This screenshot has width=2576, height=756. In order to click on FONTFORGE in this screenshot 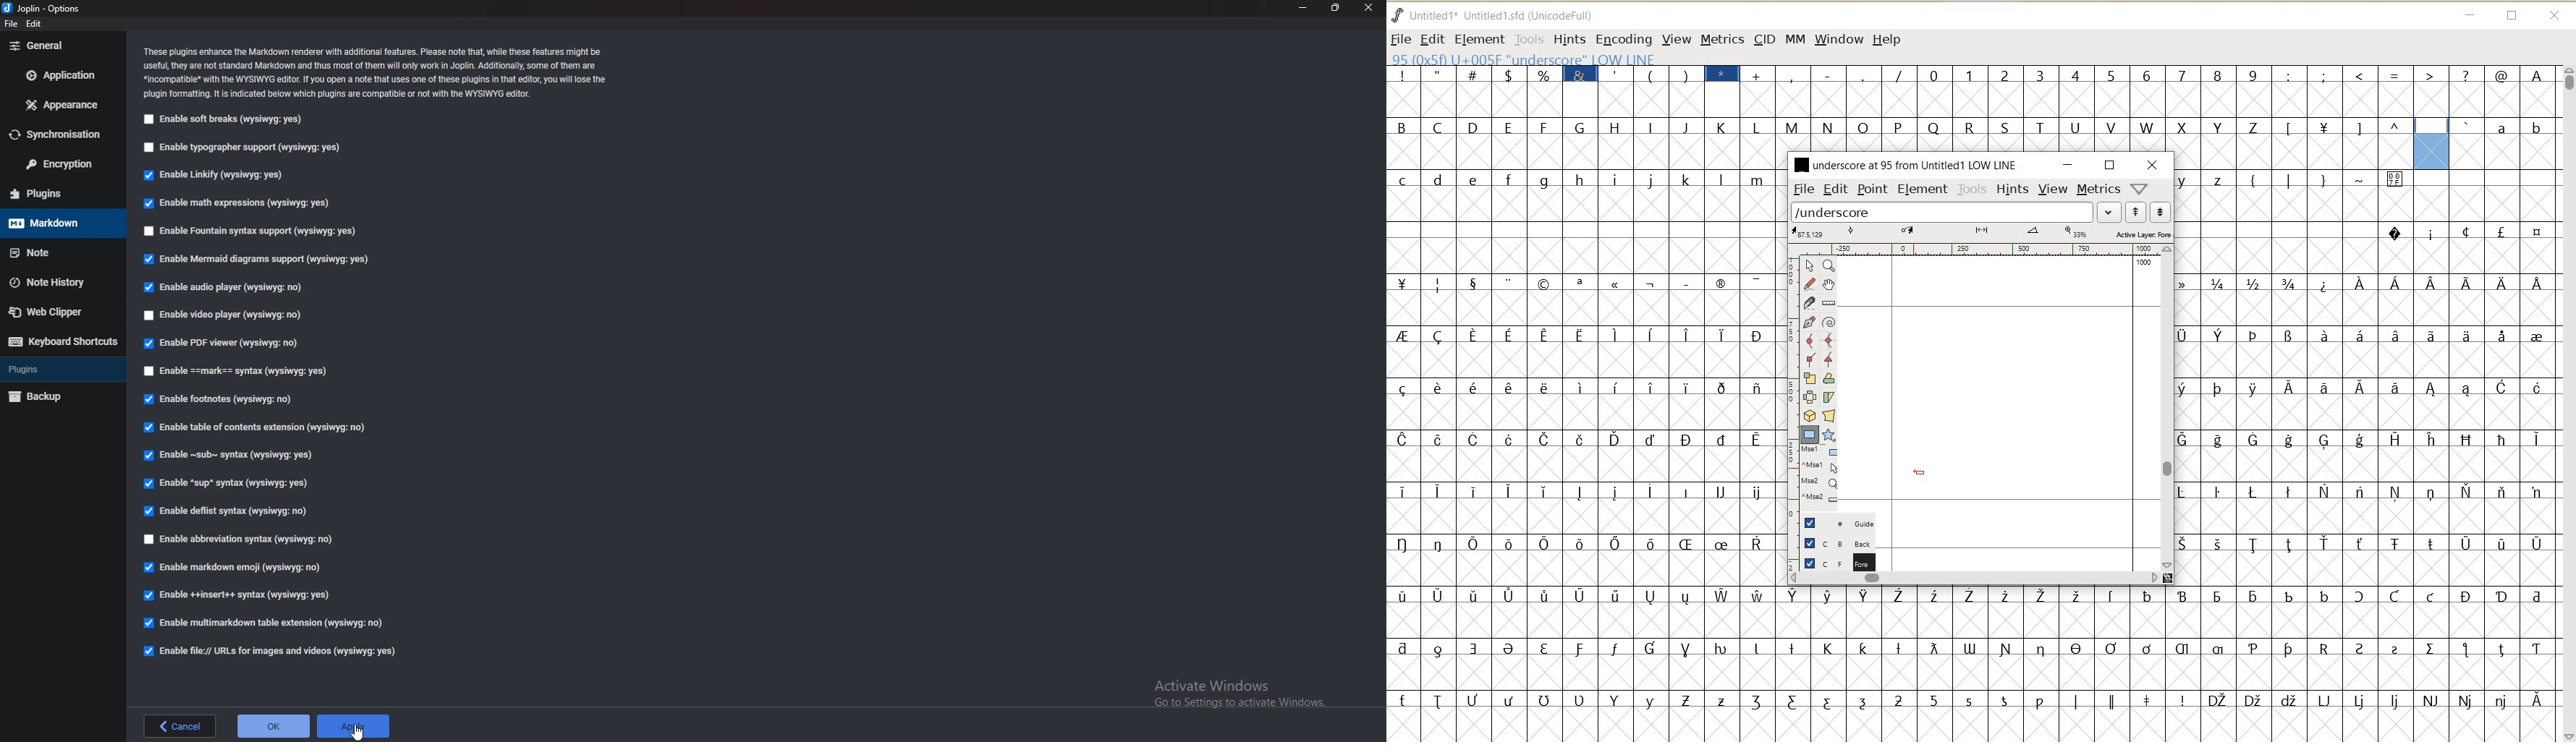, I will do `click(1397, 14)`.